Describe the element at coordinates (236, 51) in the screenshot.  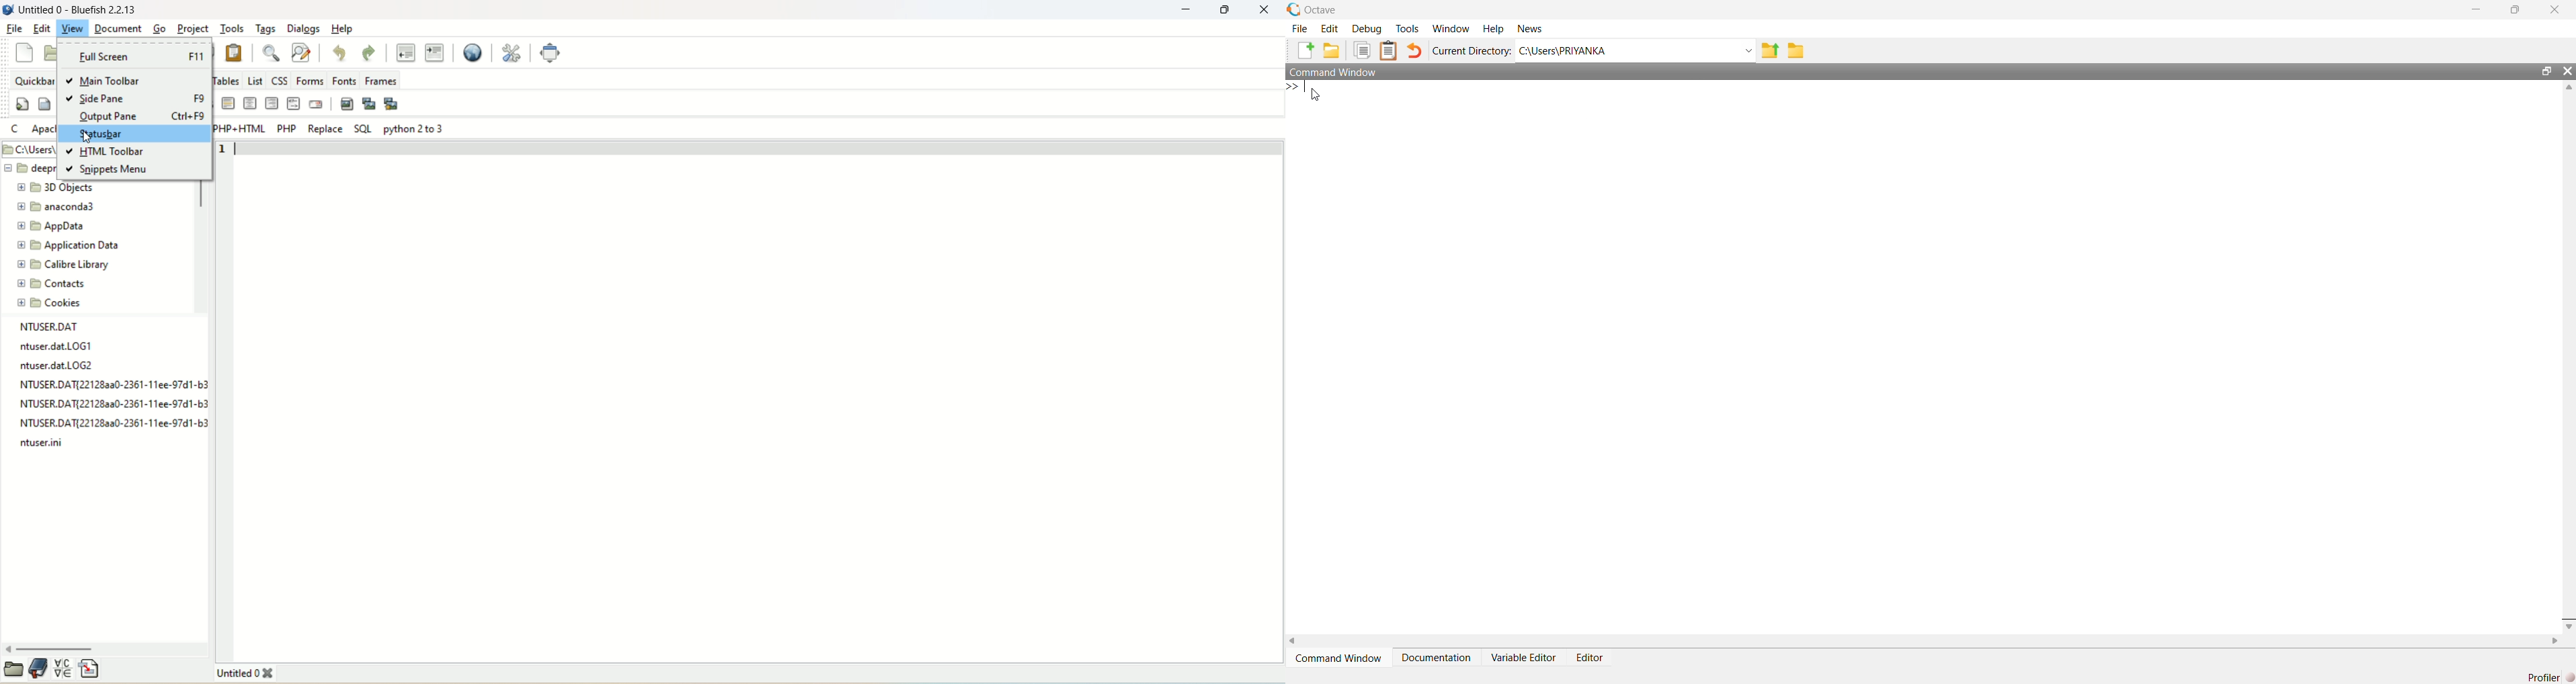
I see `paste` at that location.